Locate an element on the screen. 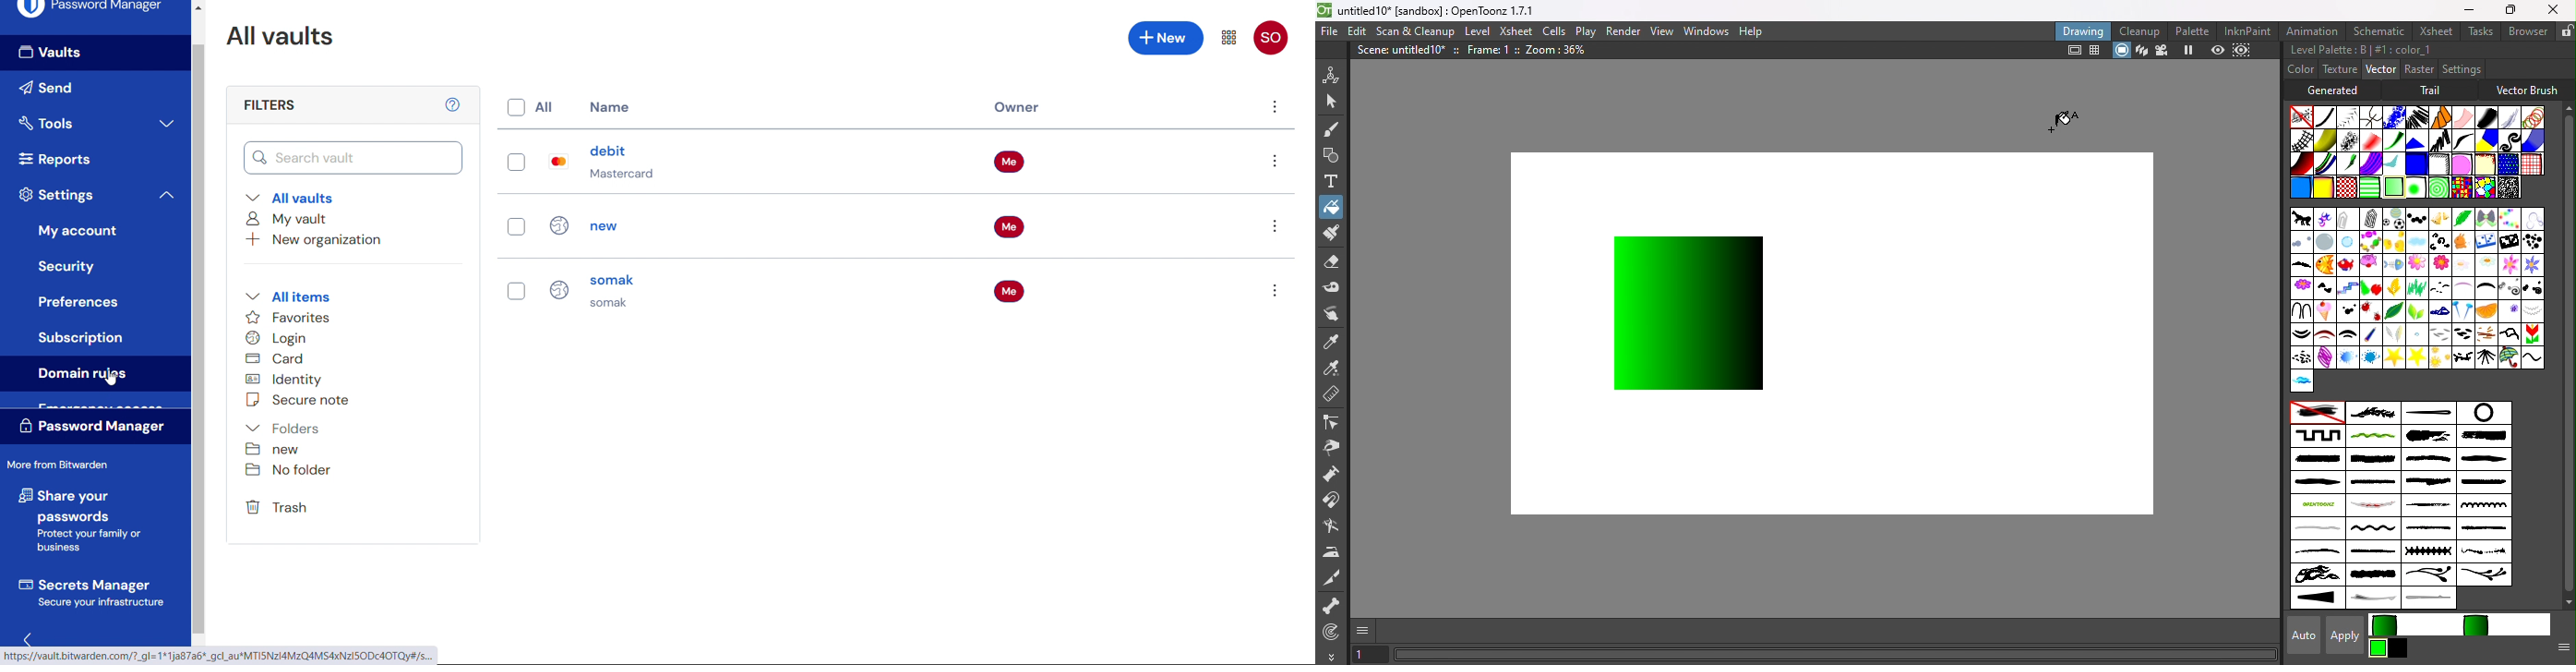 Image resolution: width=2576 pixels, height=672 pixels. Style picker tool is located at coordinates (1336, 340).